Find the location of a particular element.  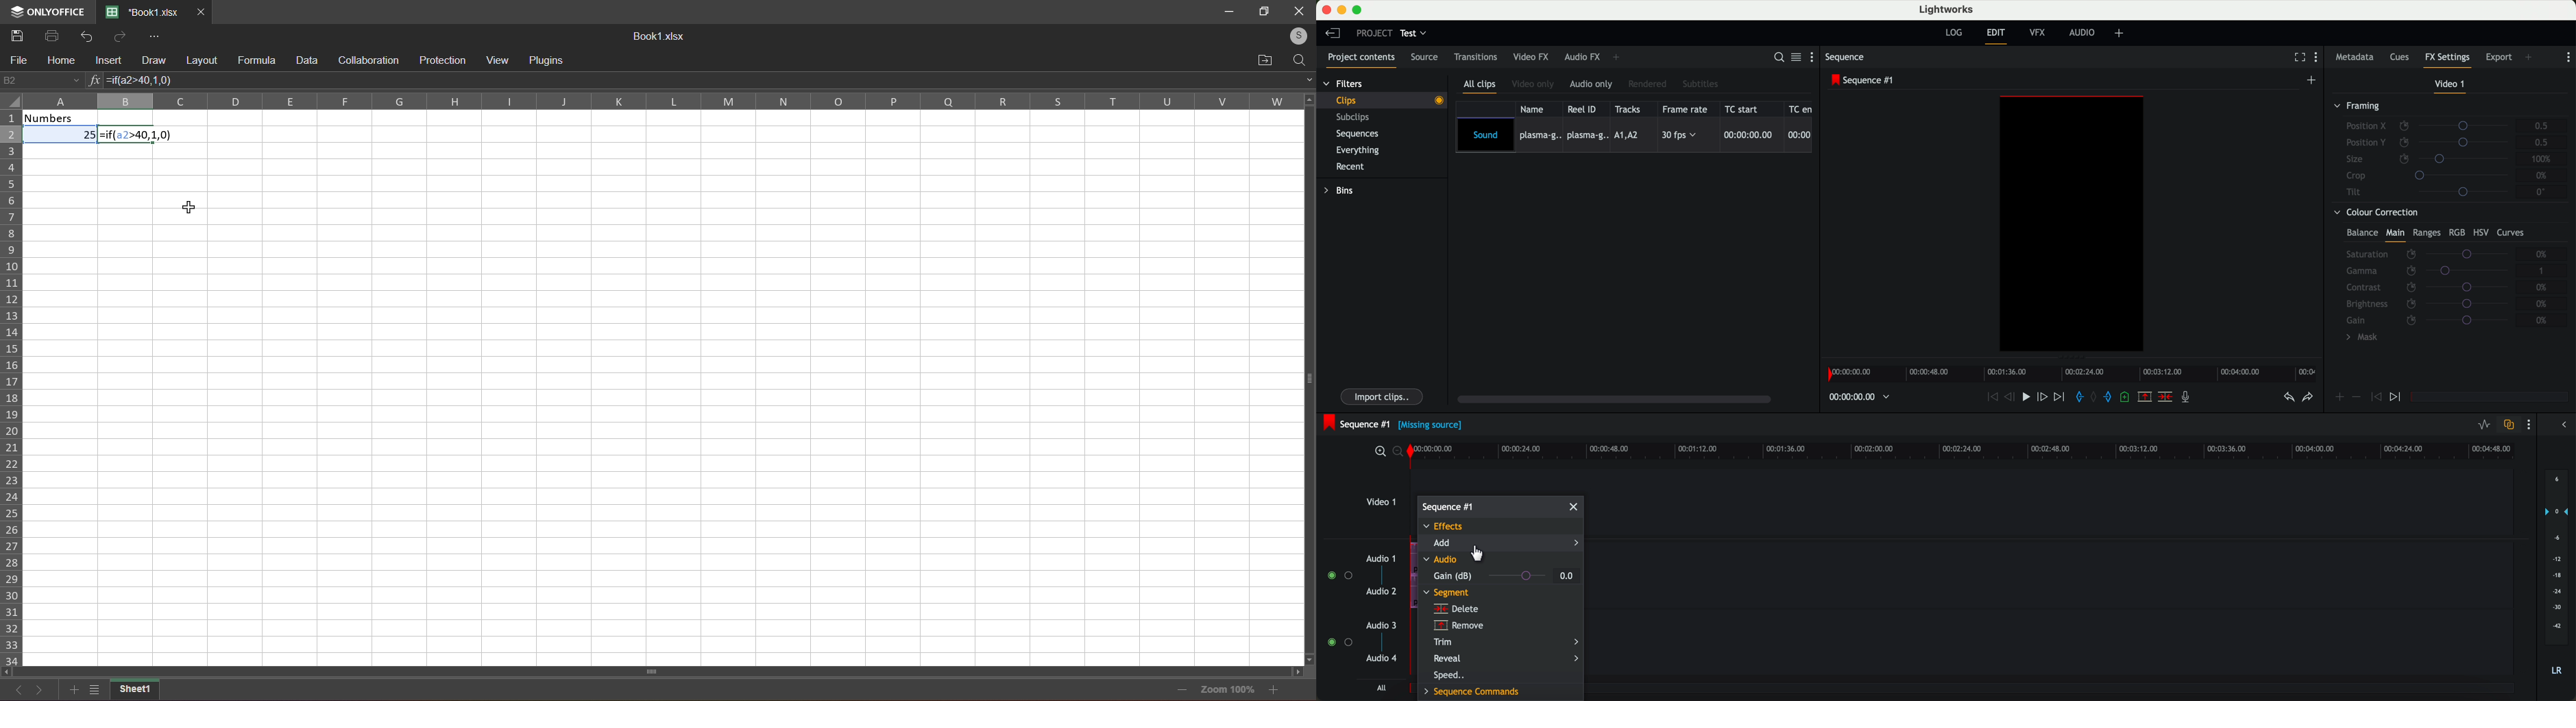

audio is located at coordinates (1442, 562).